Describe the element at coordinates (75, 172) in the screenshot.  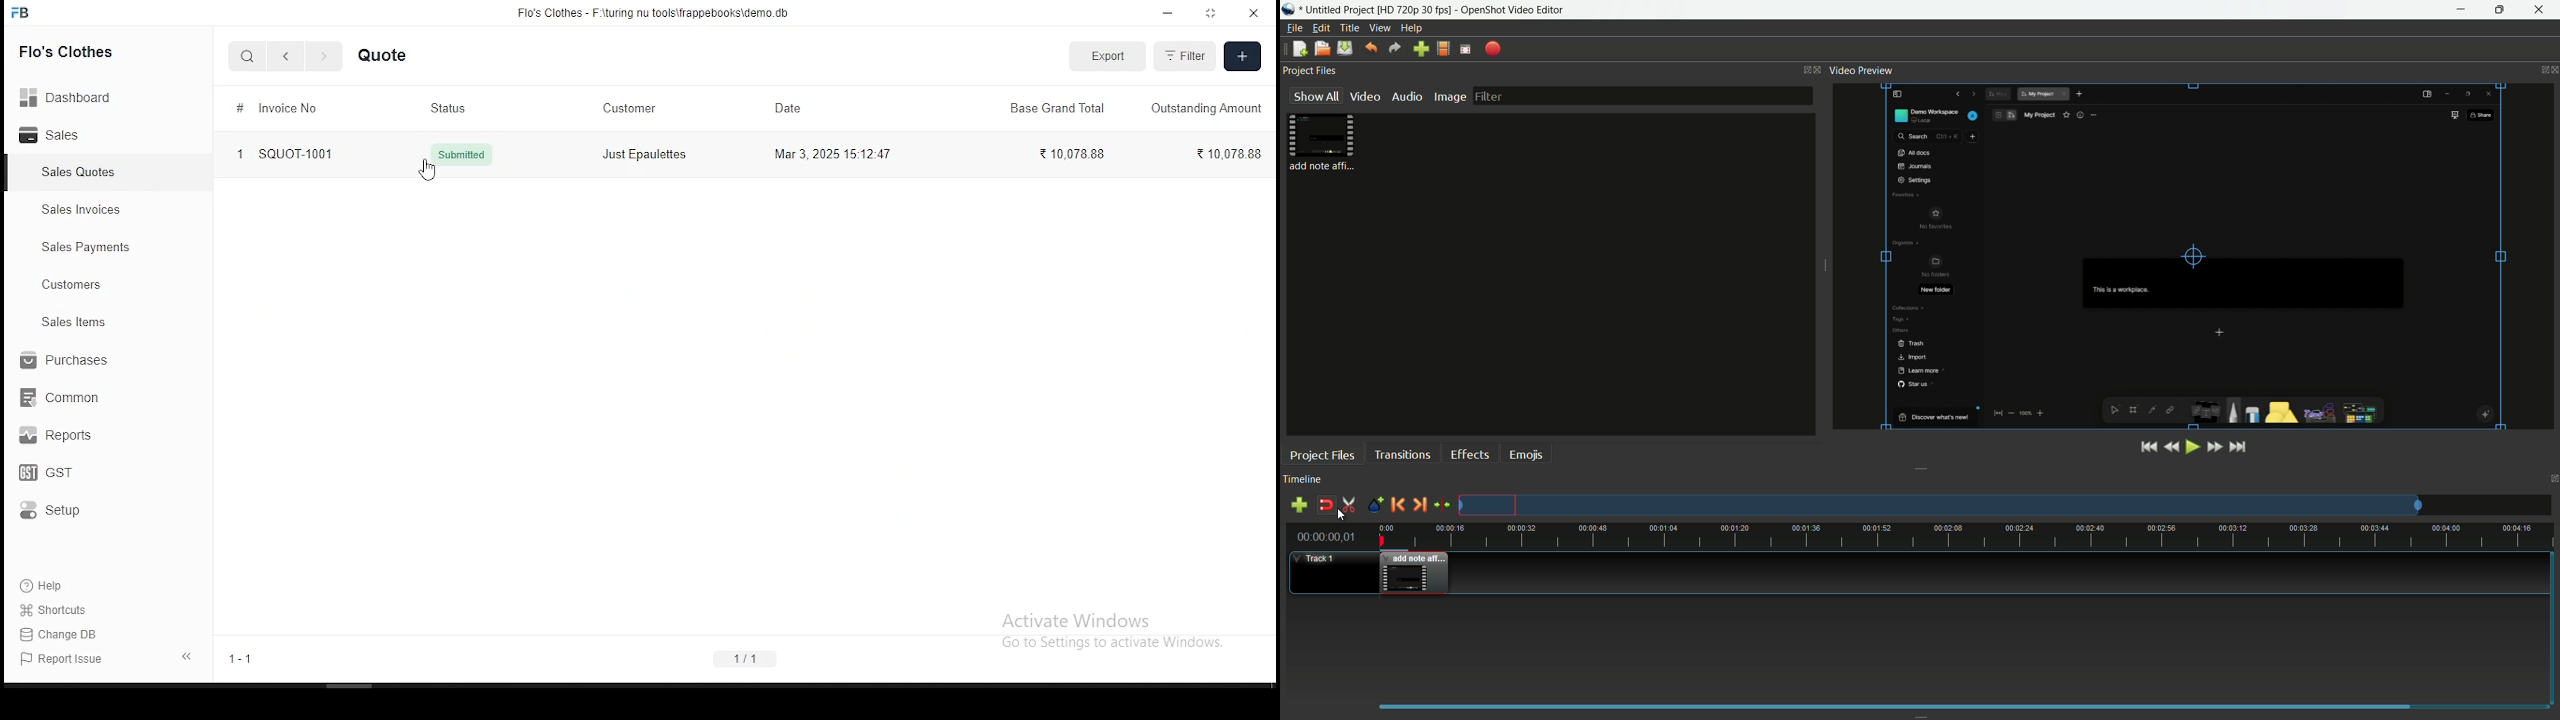
I see `sales` at that location.